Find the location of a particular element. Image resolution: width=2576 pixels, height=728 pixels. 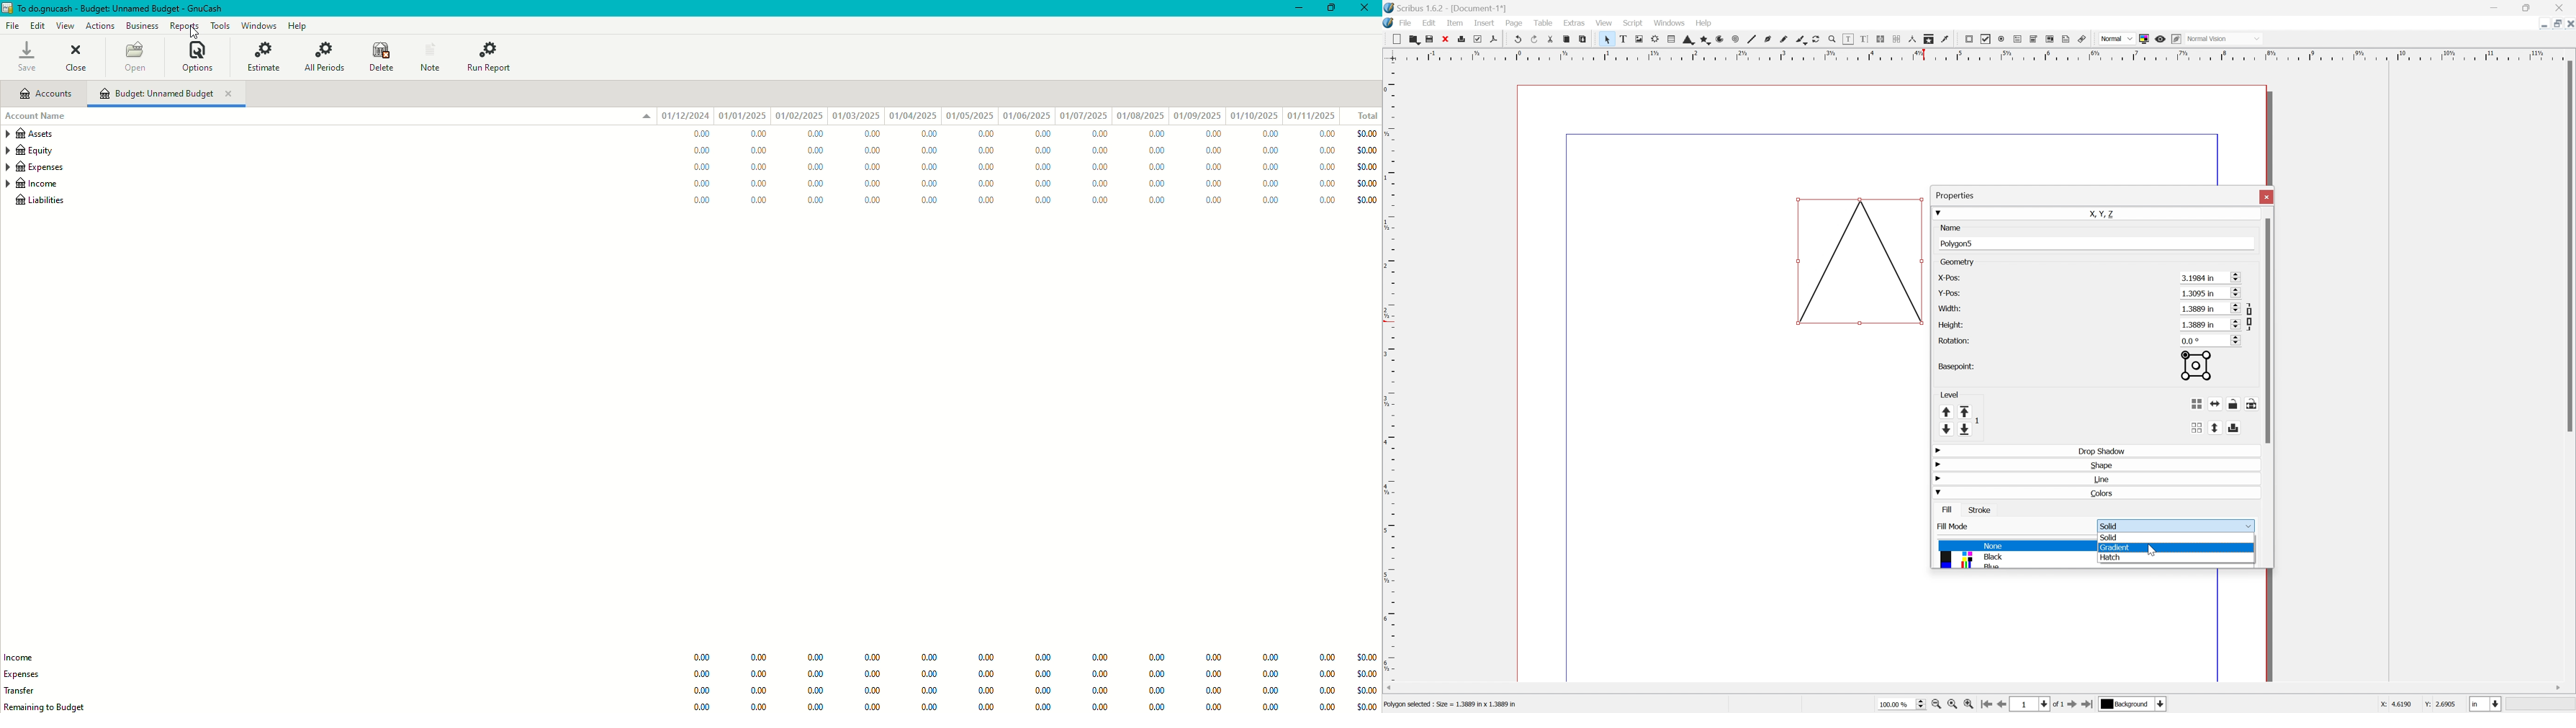

0.00 is located at coordinates (703, 707).